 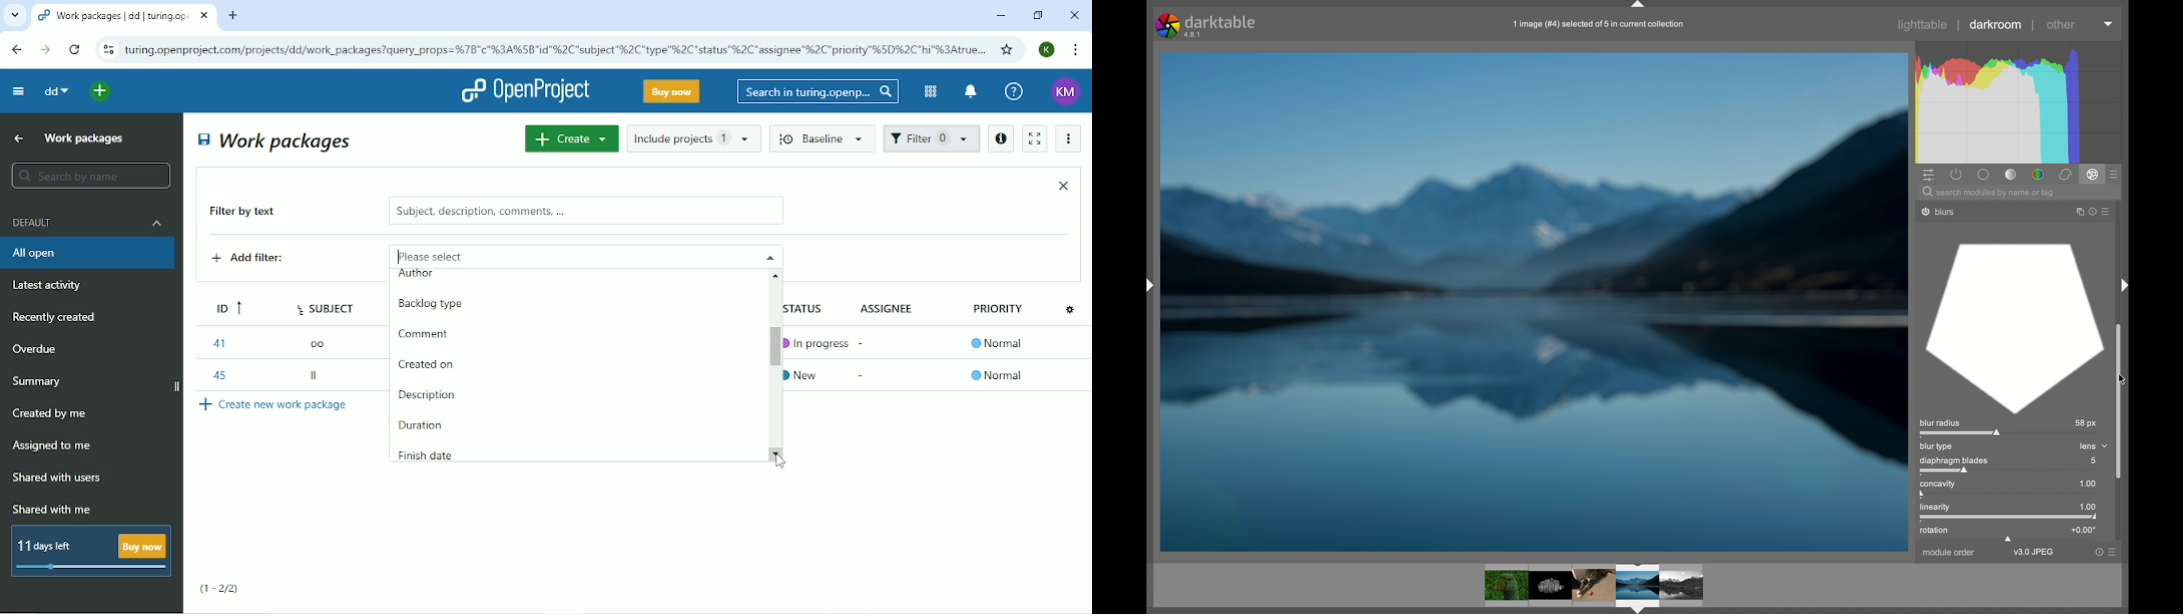 What do you see at coordinates (1000, 345) in the screenshot?
I see `Normal` at bounding box center [1000, 345].